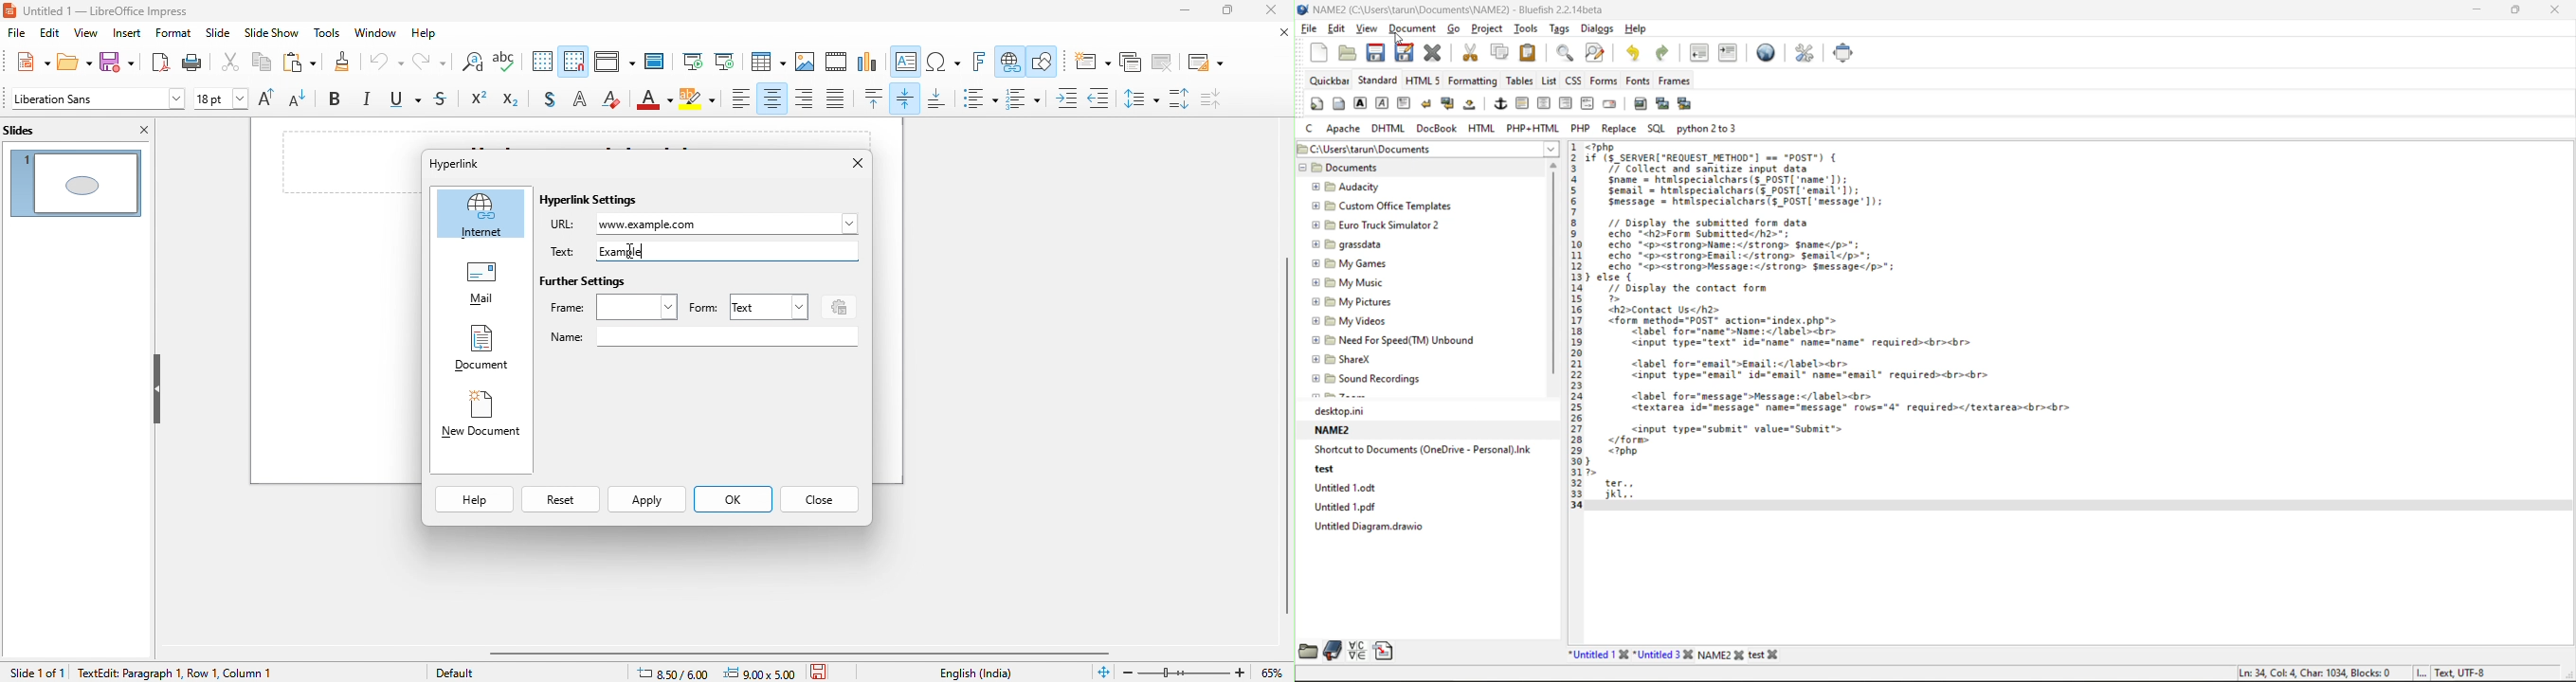 The image size is (2576, 700). I want to click on audacity, so click(1361, 187).